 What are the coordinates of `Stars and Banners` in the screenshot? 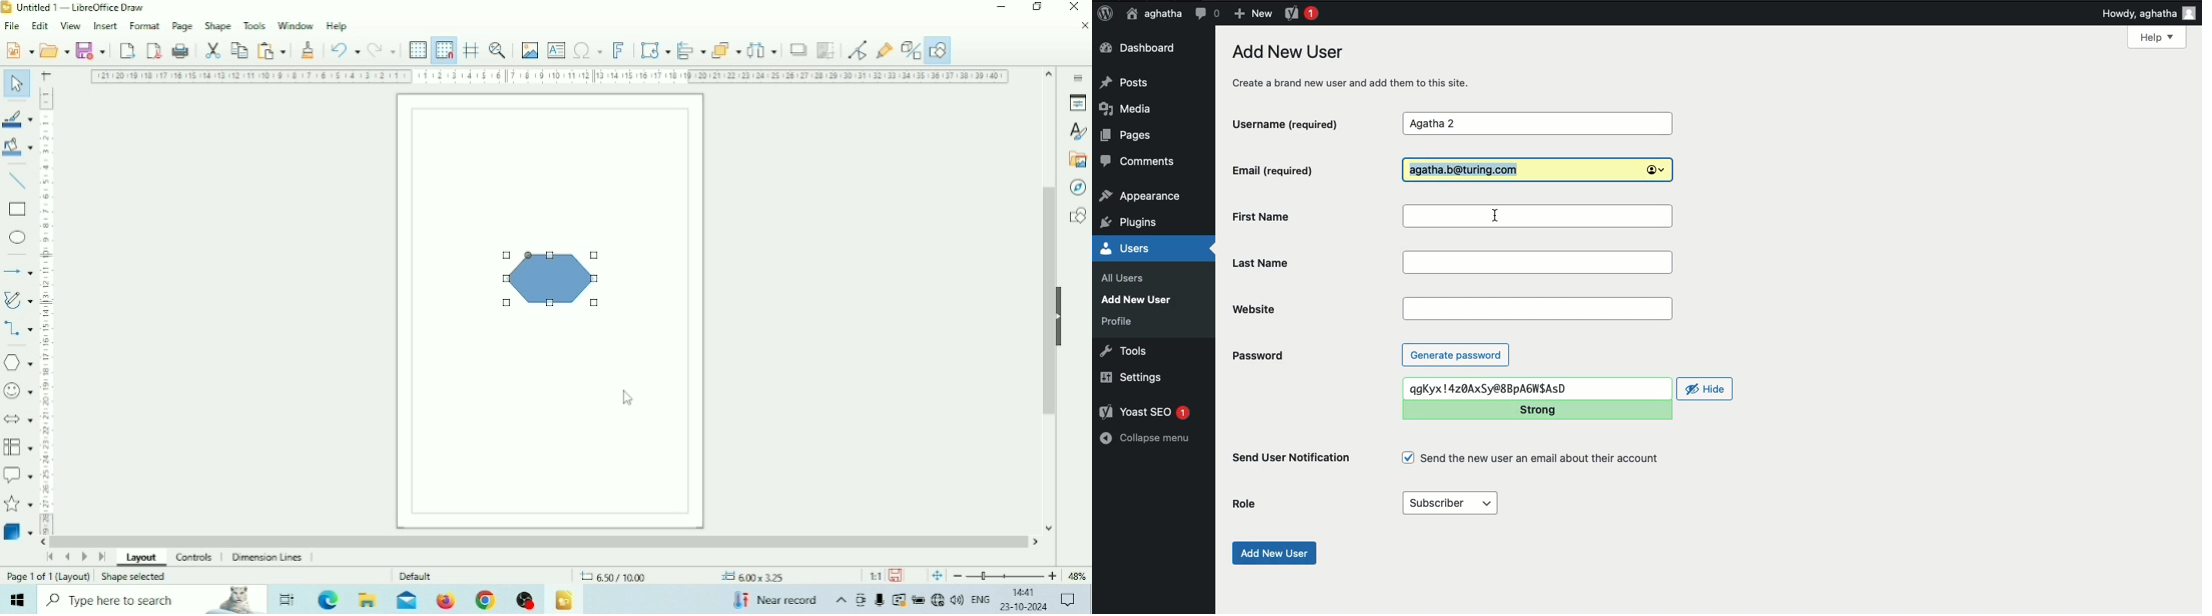 It's located at (19, 505).